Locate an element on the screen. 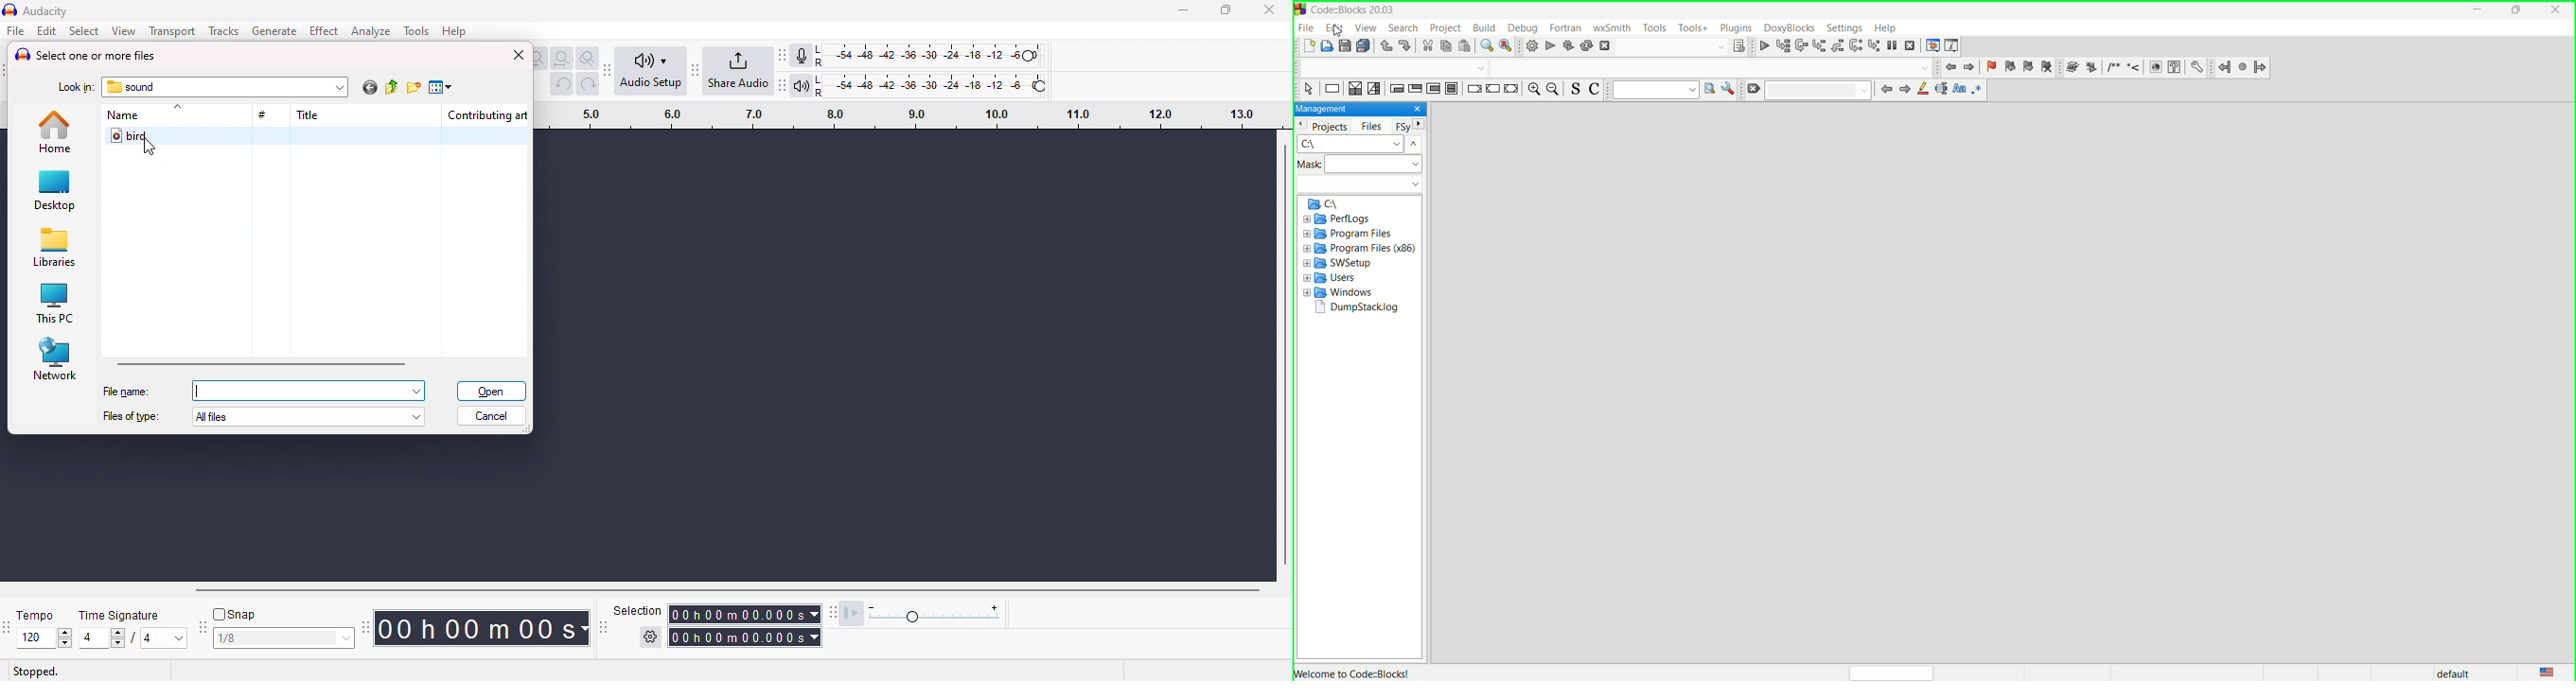  close is located at coordinates (519, 55).